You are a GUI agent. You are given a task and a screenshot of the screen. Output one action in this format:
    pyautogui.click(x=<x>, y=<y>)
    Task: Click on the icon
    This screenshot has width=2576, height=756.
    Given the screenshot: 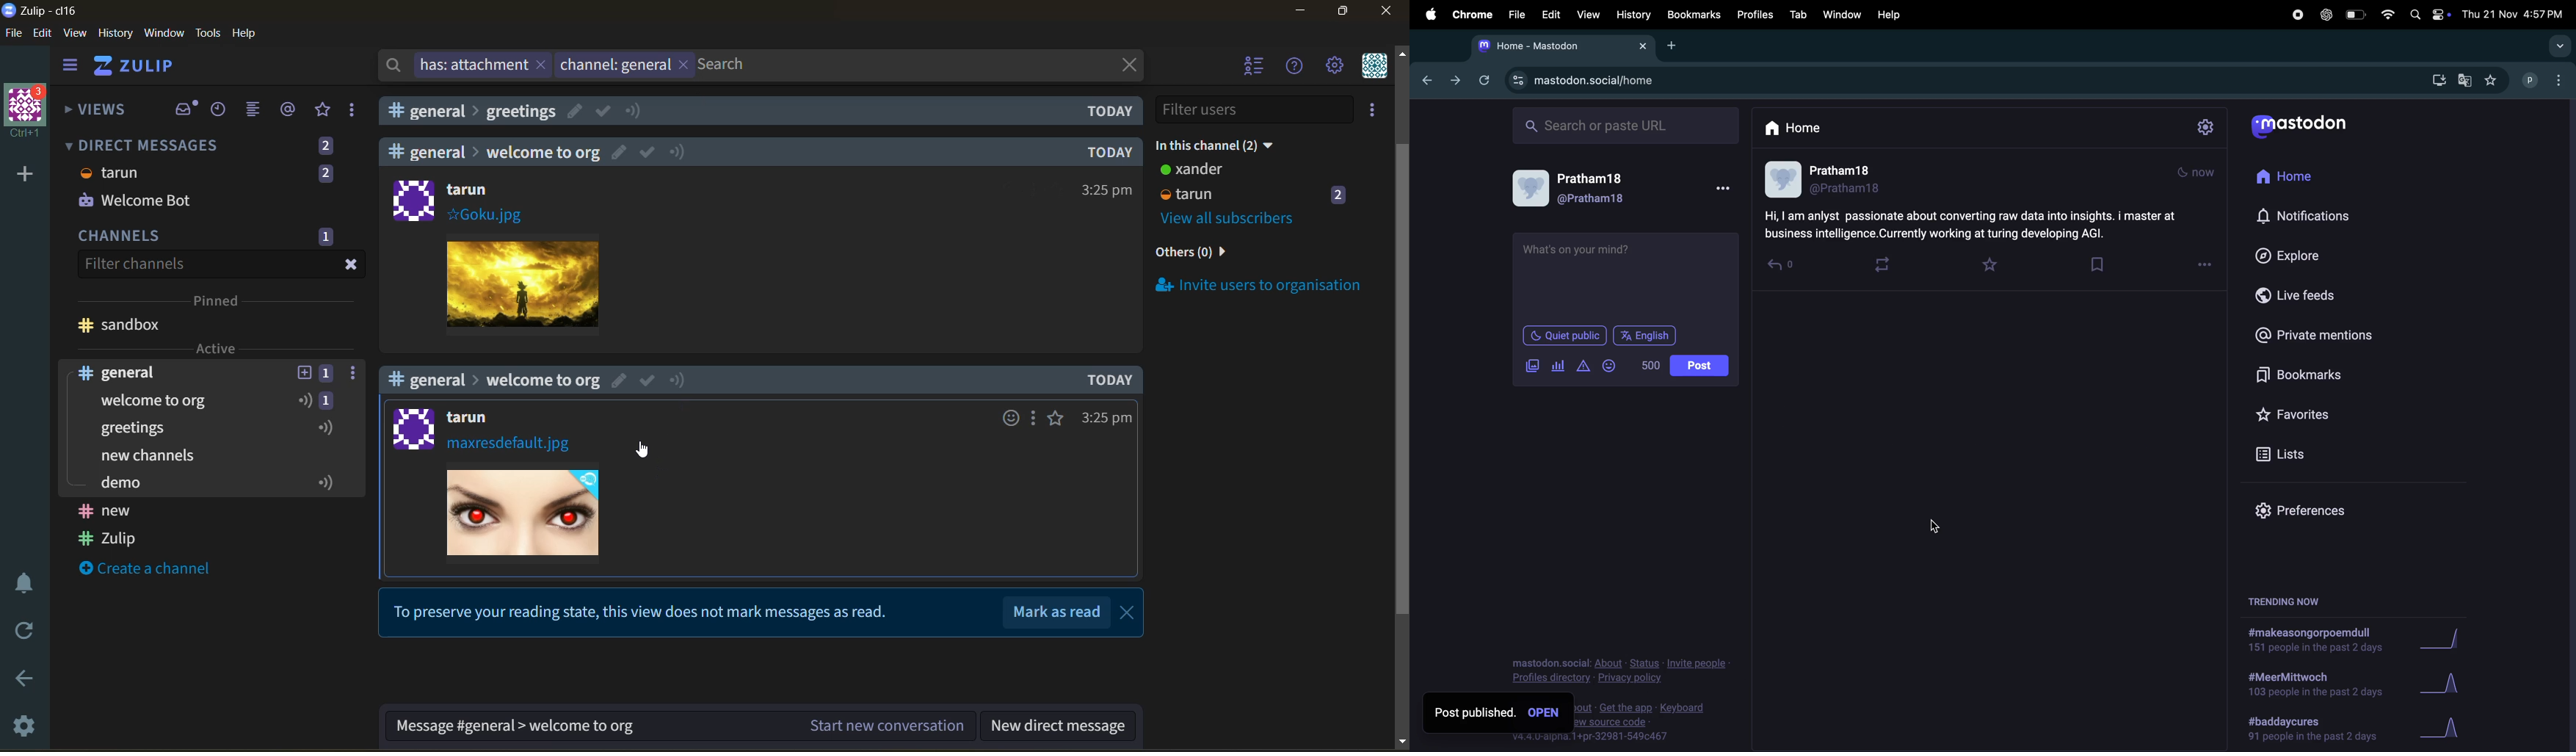 What is the action you would take?
    pyautogui.click(x=302, y=400)
    